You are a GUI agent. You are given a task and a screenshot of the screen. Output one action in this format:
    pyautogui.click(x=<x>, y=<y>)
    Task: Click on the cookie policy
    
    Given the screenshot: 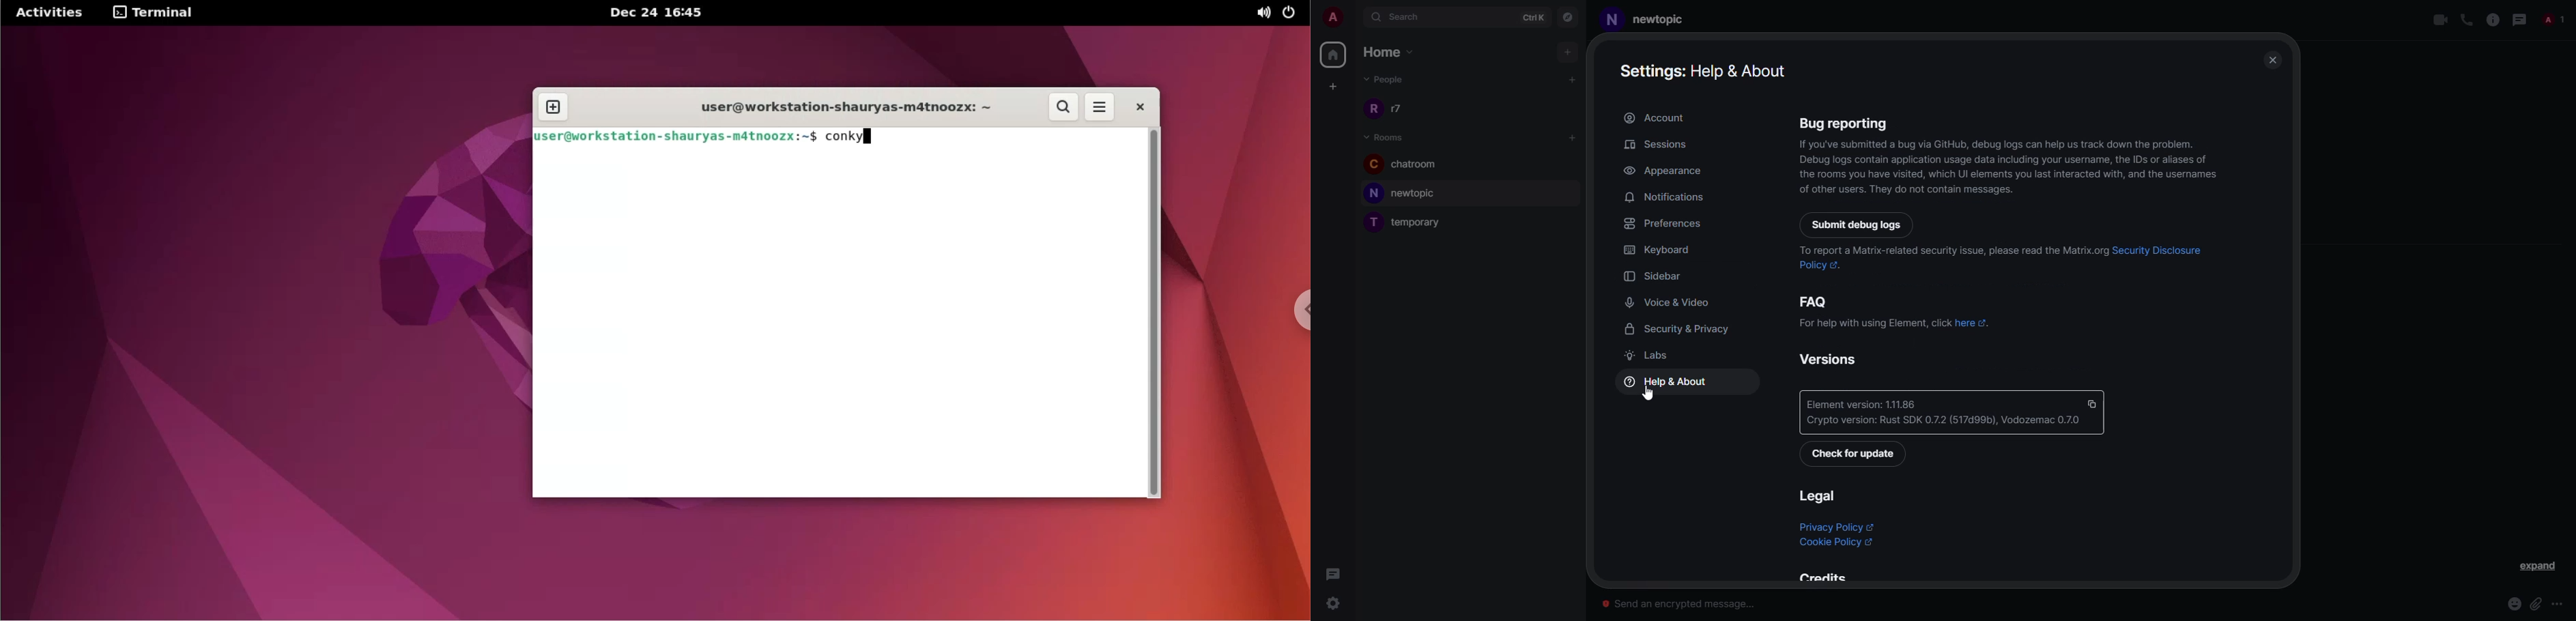 What is the action you would take?
    pyautogui.click(x=1837, y=543)
    